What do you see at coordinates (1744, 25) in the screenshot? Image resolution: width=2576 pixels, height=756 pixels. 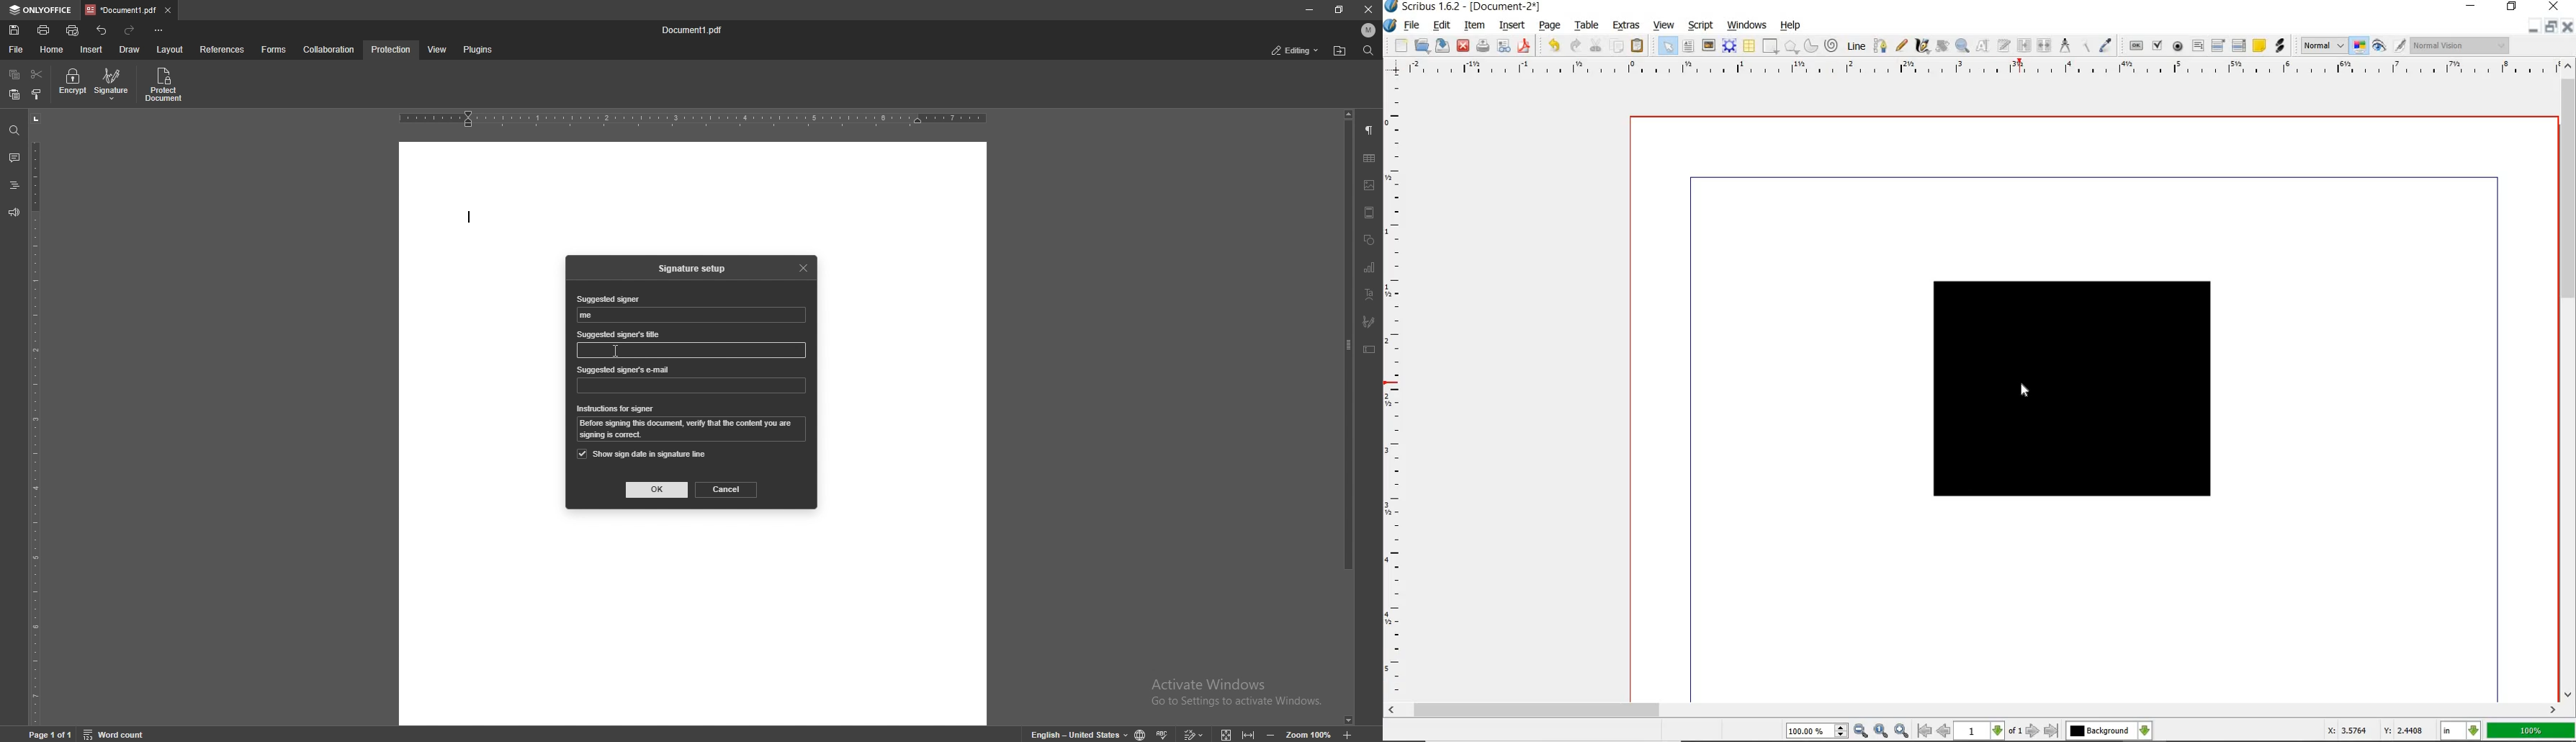 I see `windows` at bounding box center [1744, 25].